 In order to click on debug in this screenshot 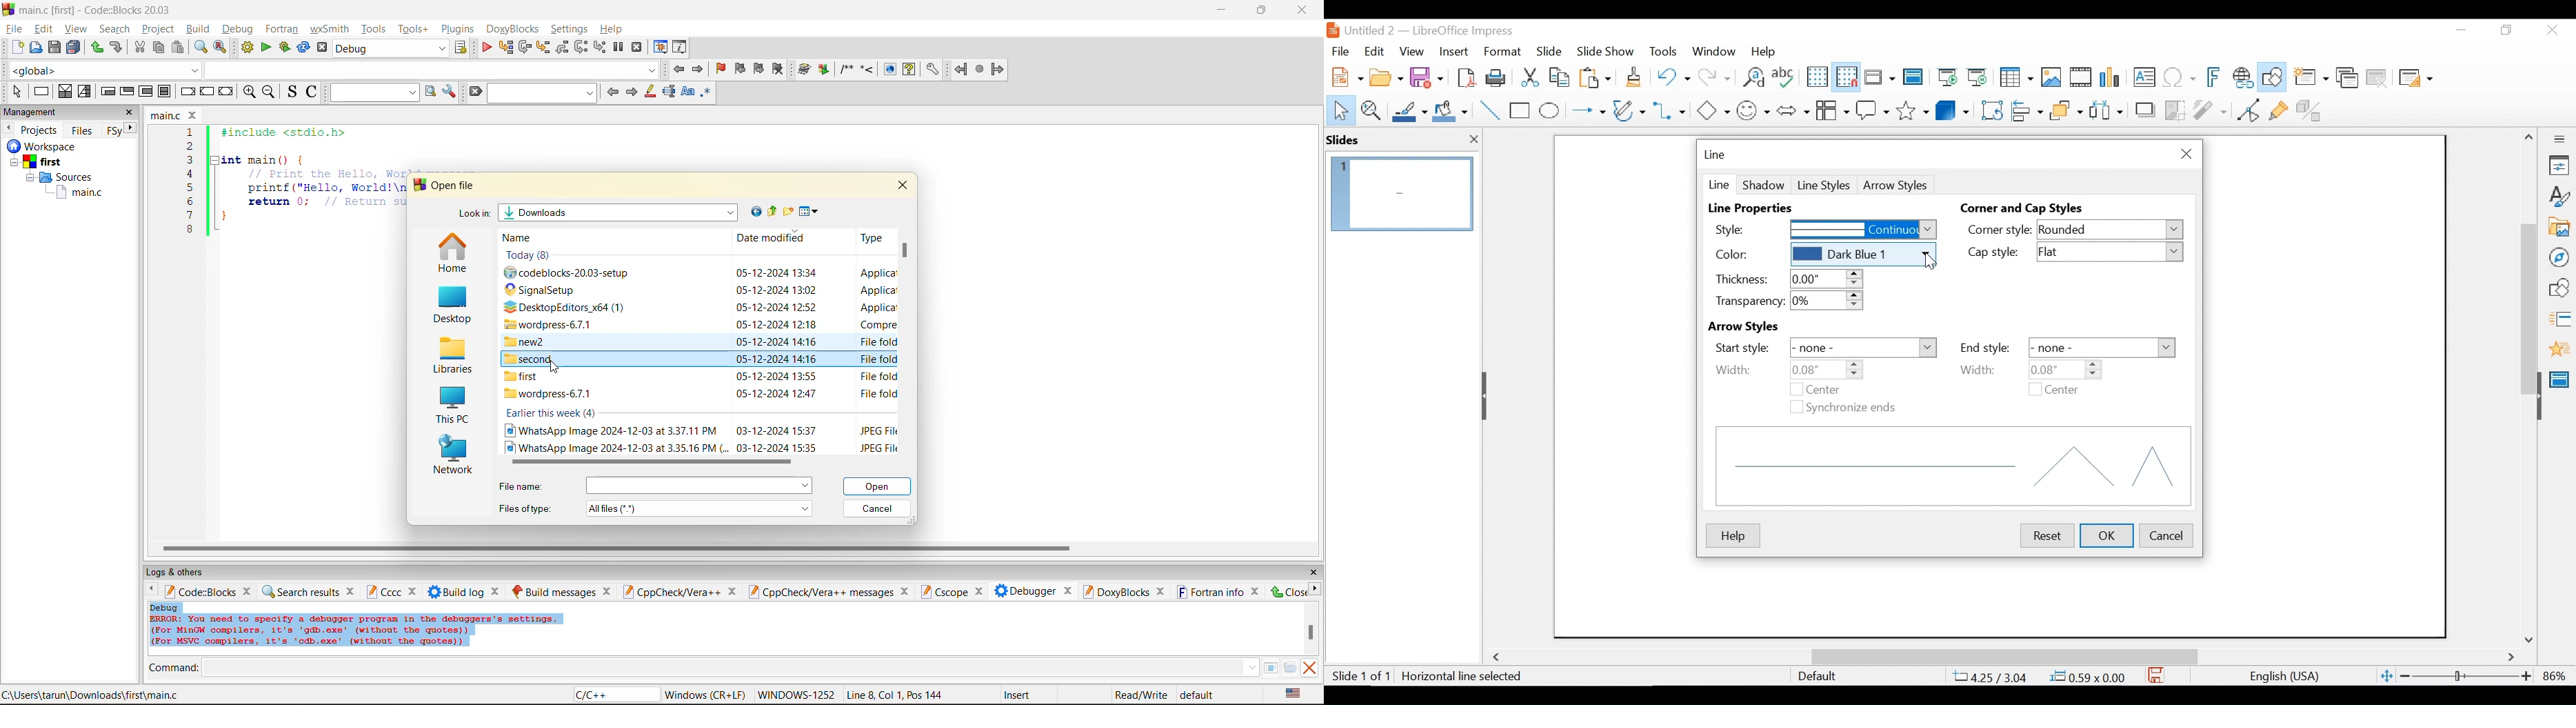, I will do `click(165, 607)`.